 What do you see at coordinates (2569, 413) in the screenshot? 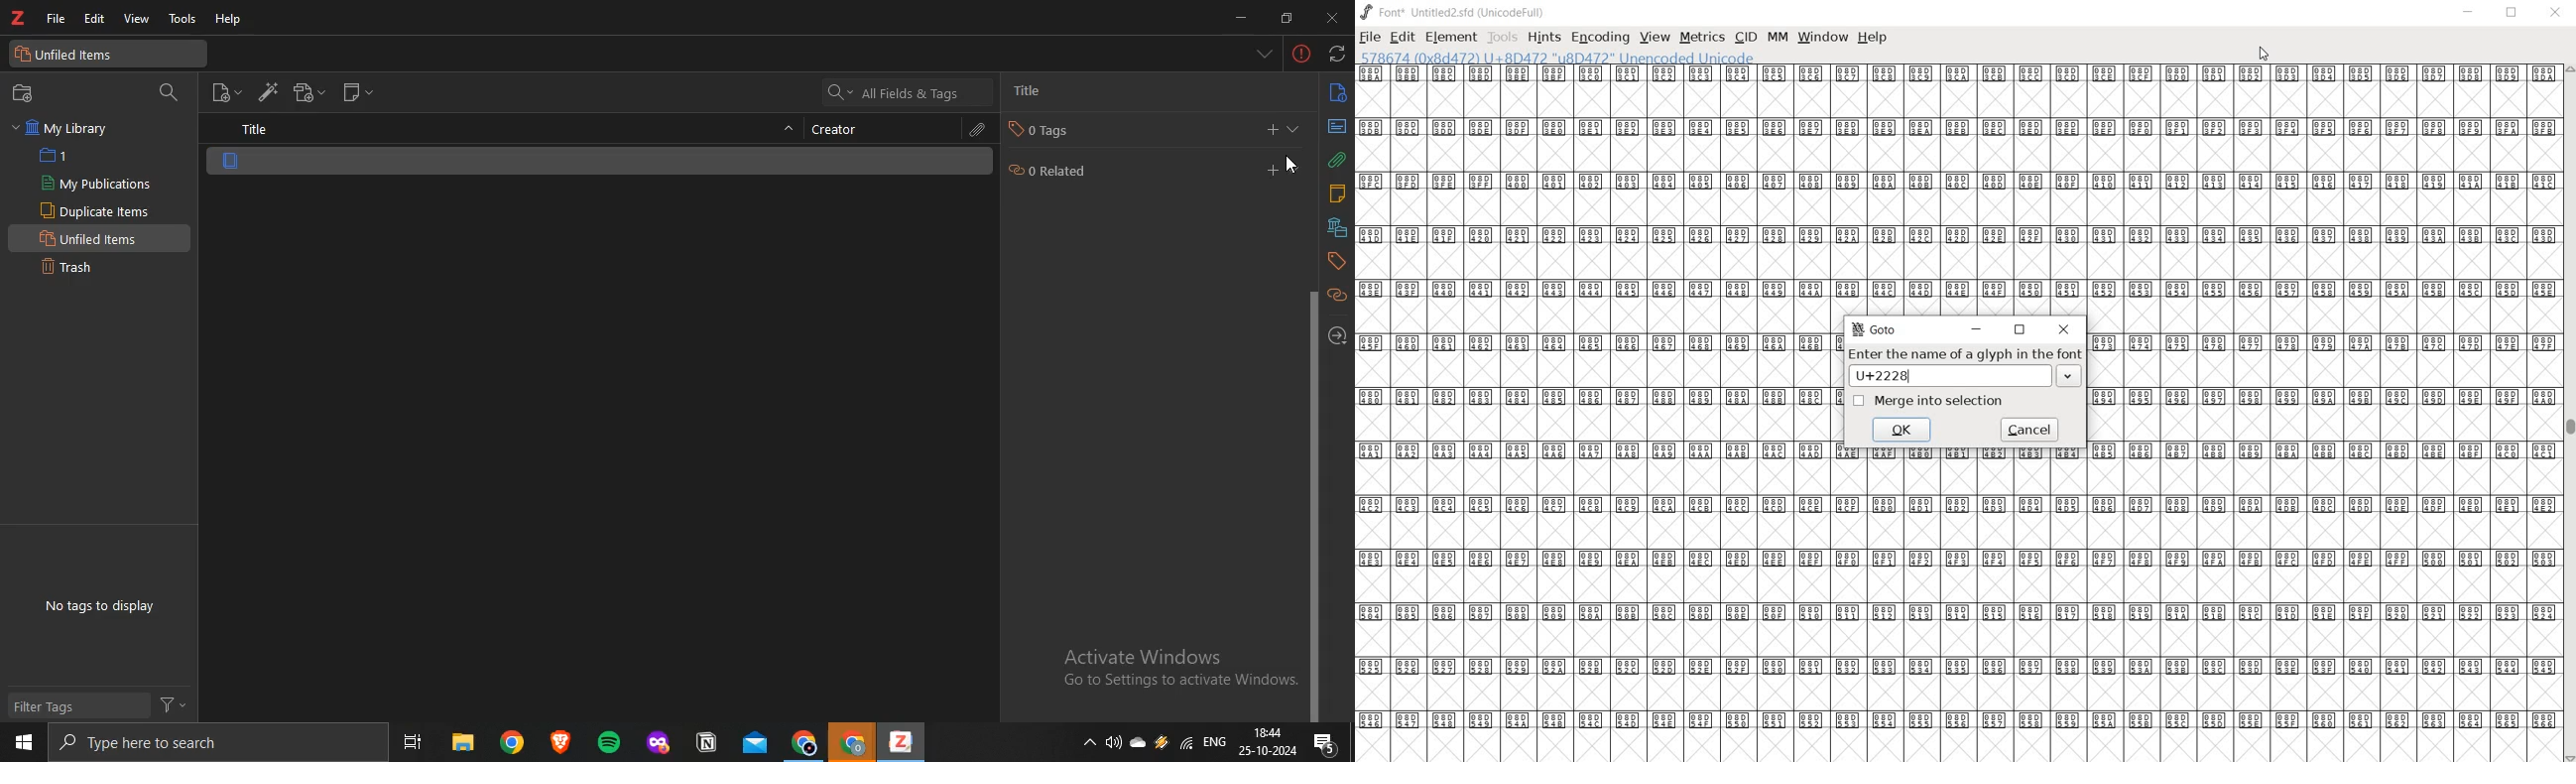
I see `scrollbar` at bounding box center [2569, 413].